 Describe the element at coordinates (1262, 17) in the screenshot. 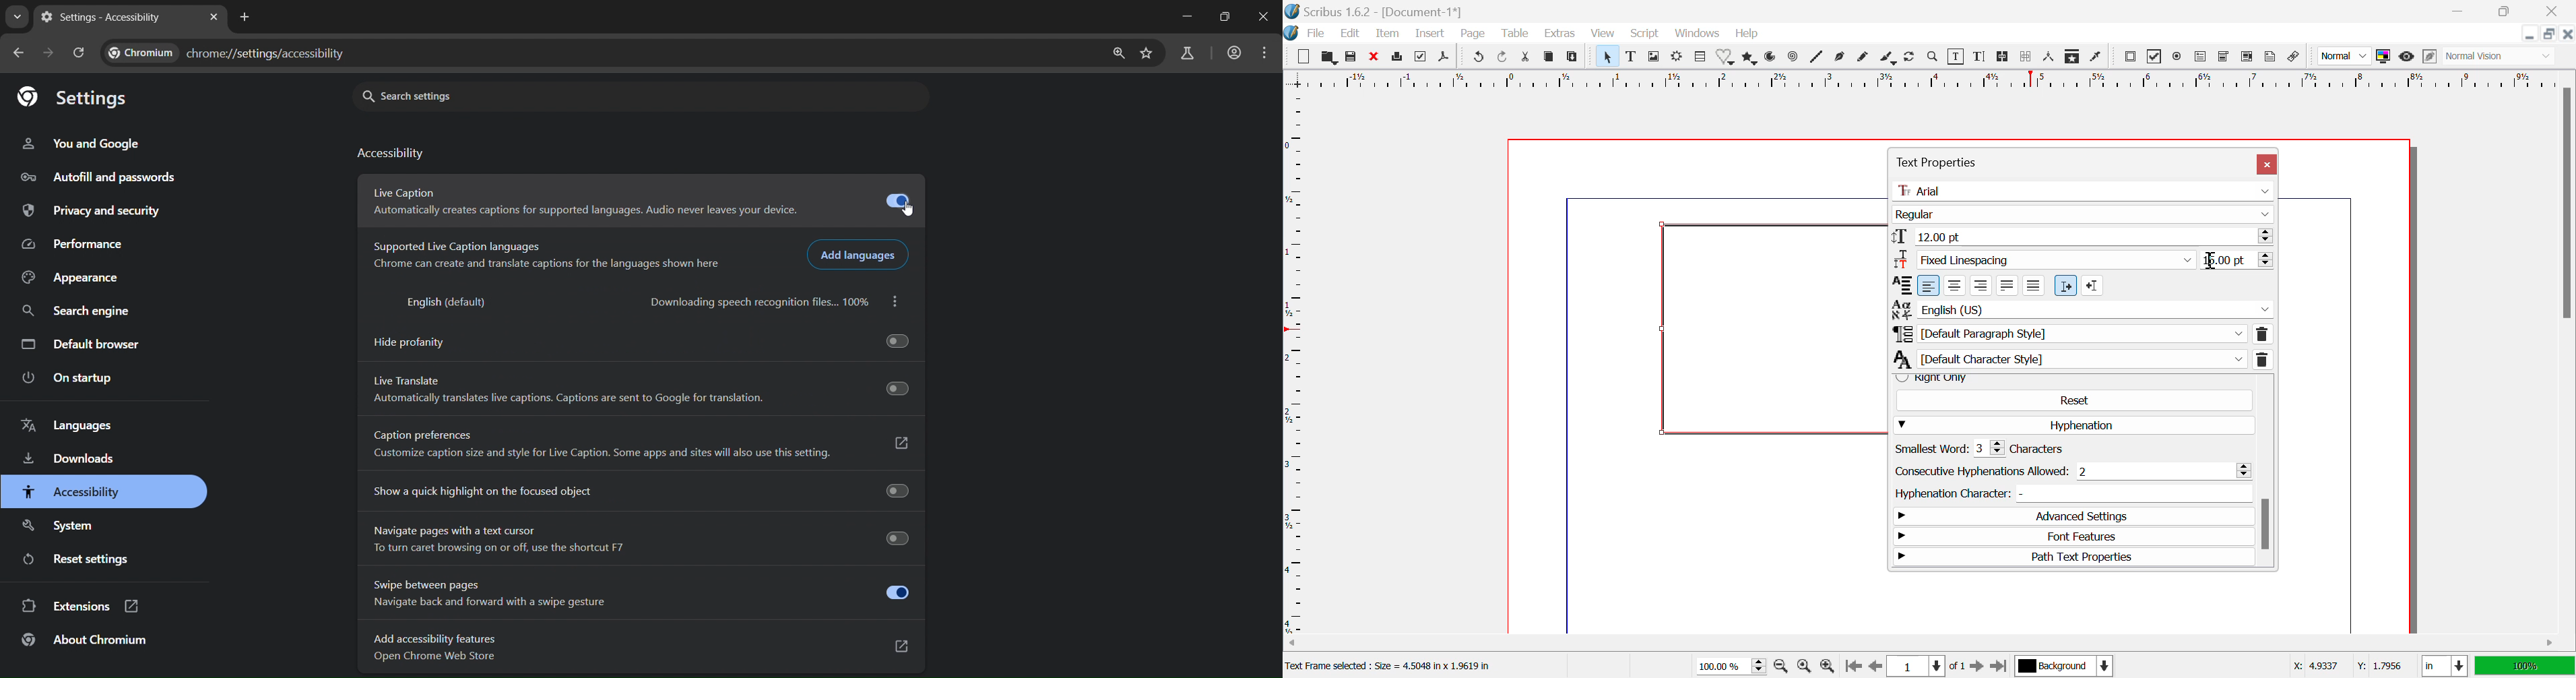

I see `close` at that location.